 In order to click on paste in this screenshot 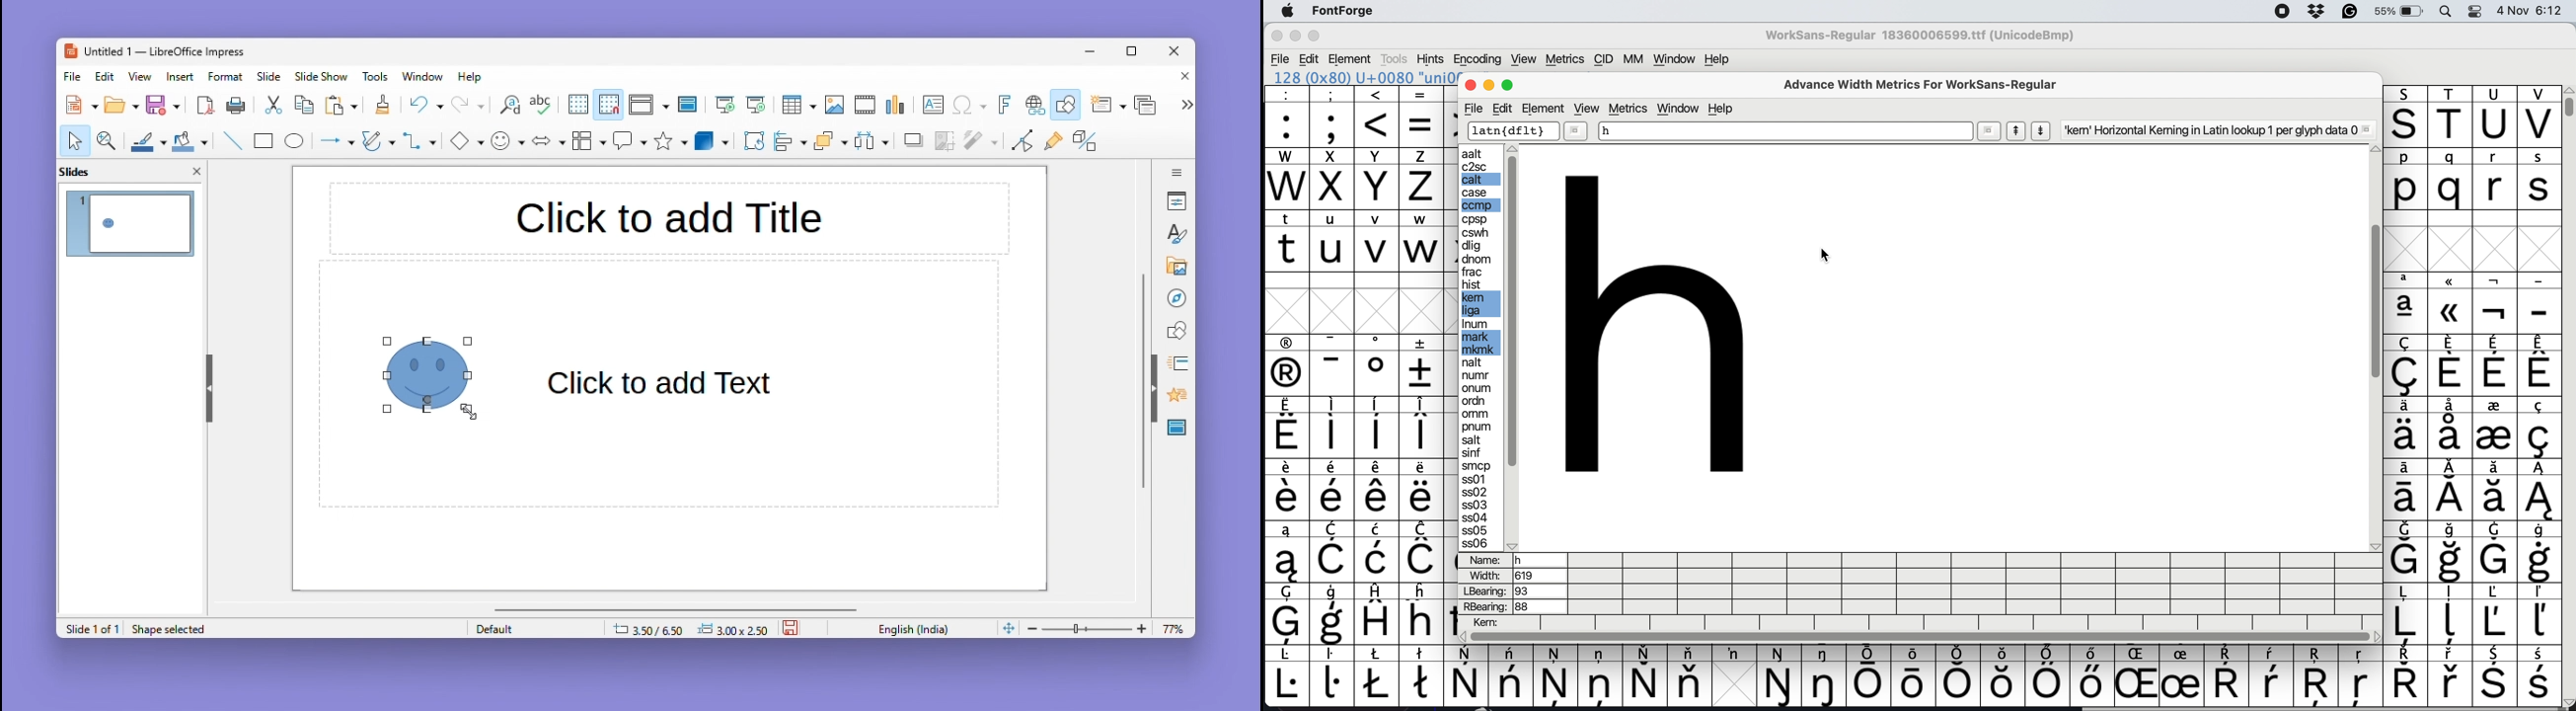, I will do `click(342, 106)`.